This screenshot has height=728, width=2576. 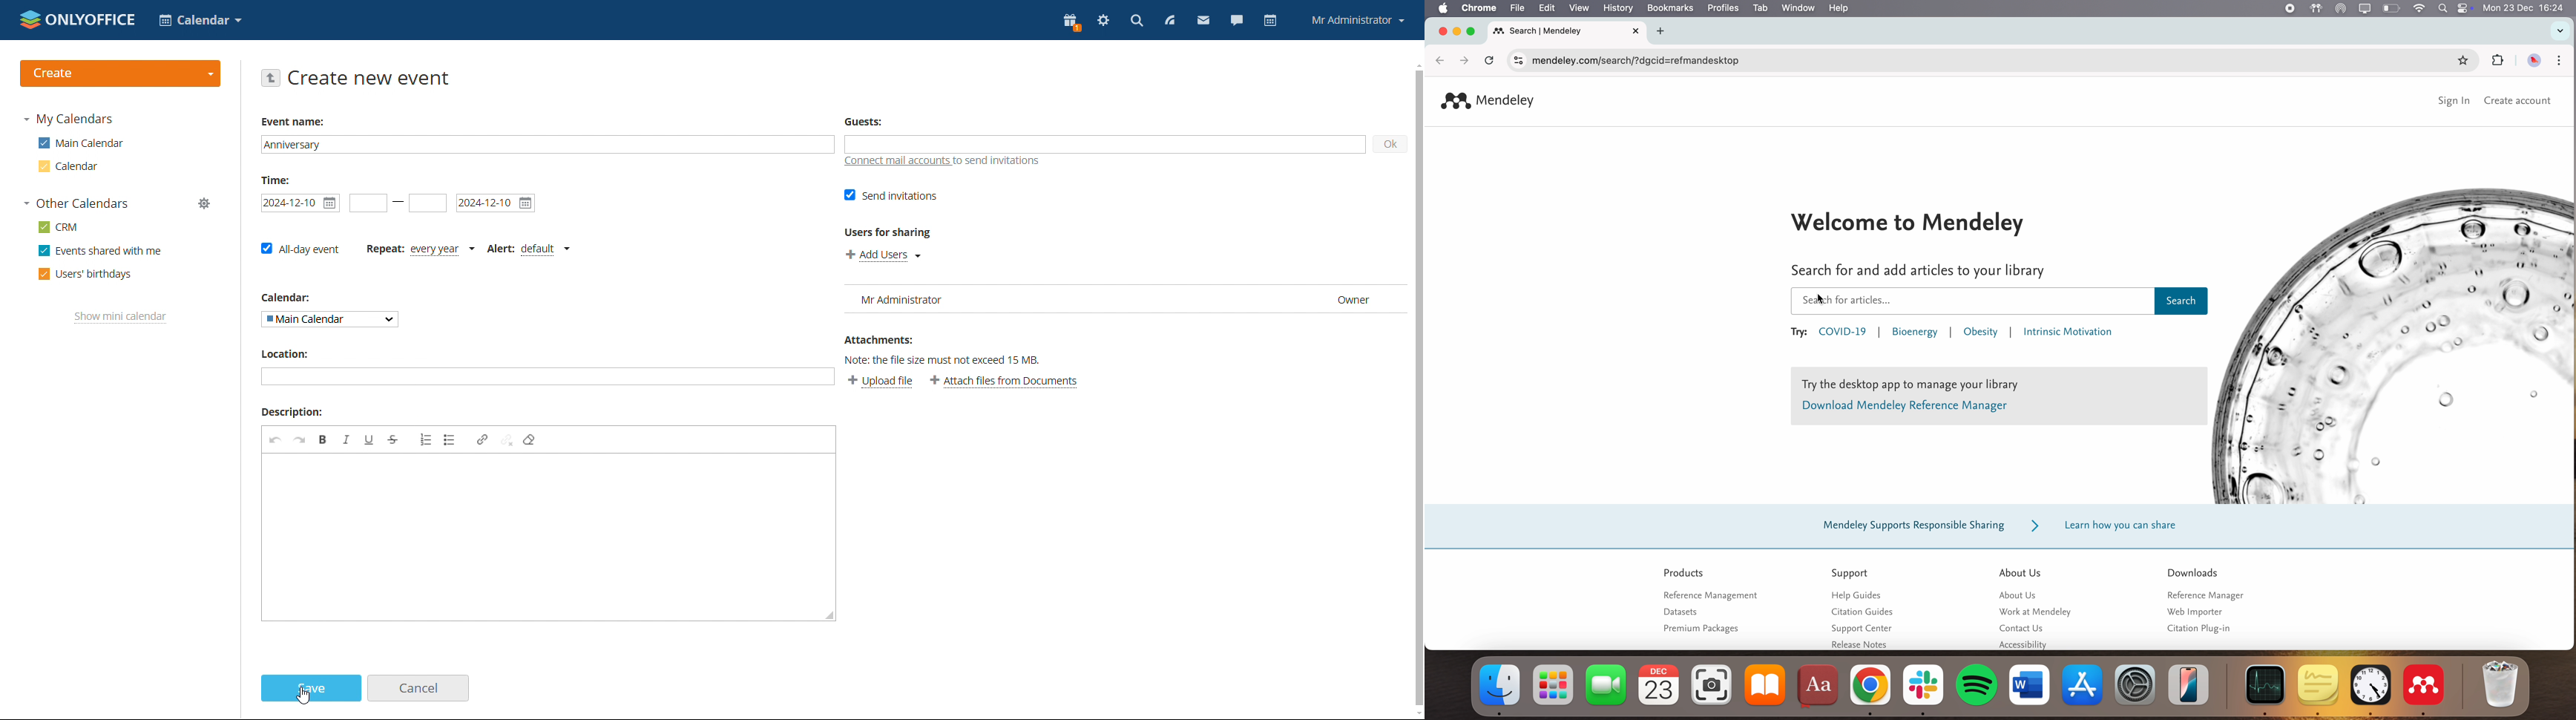 I want to click on foward, so click(x=1461, y=60).